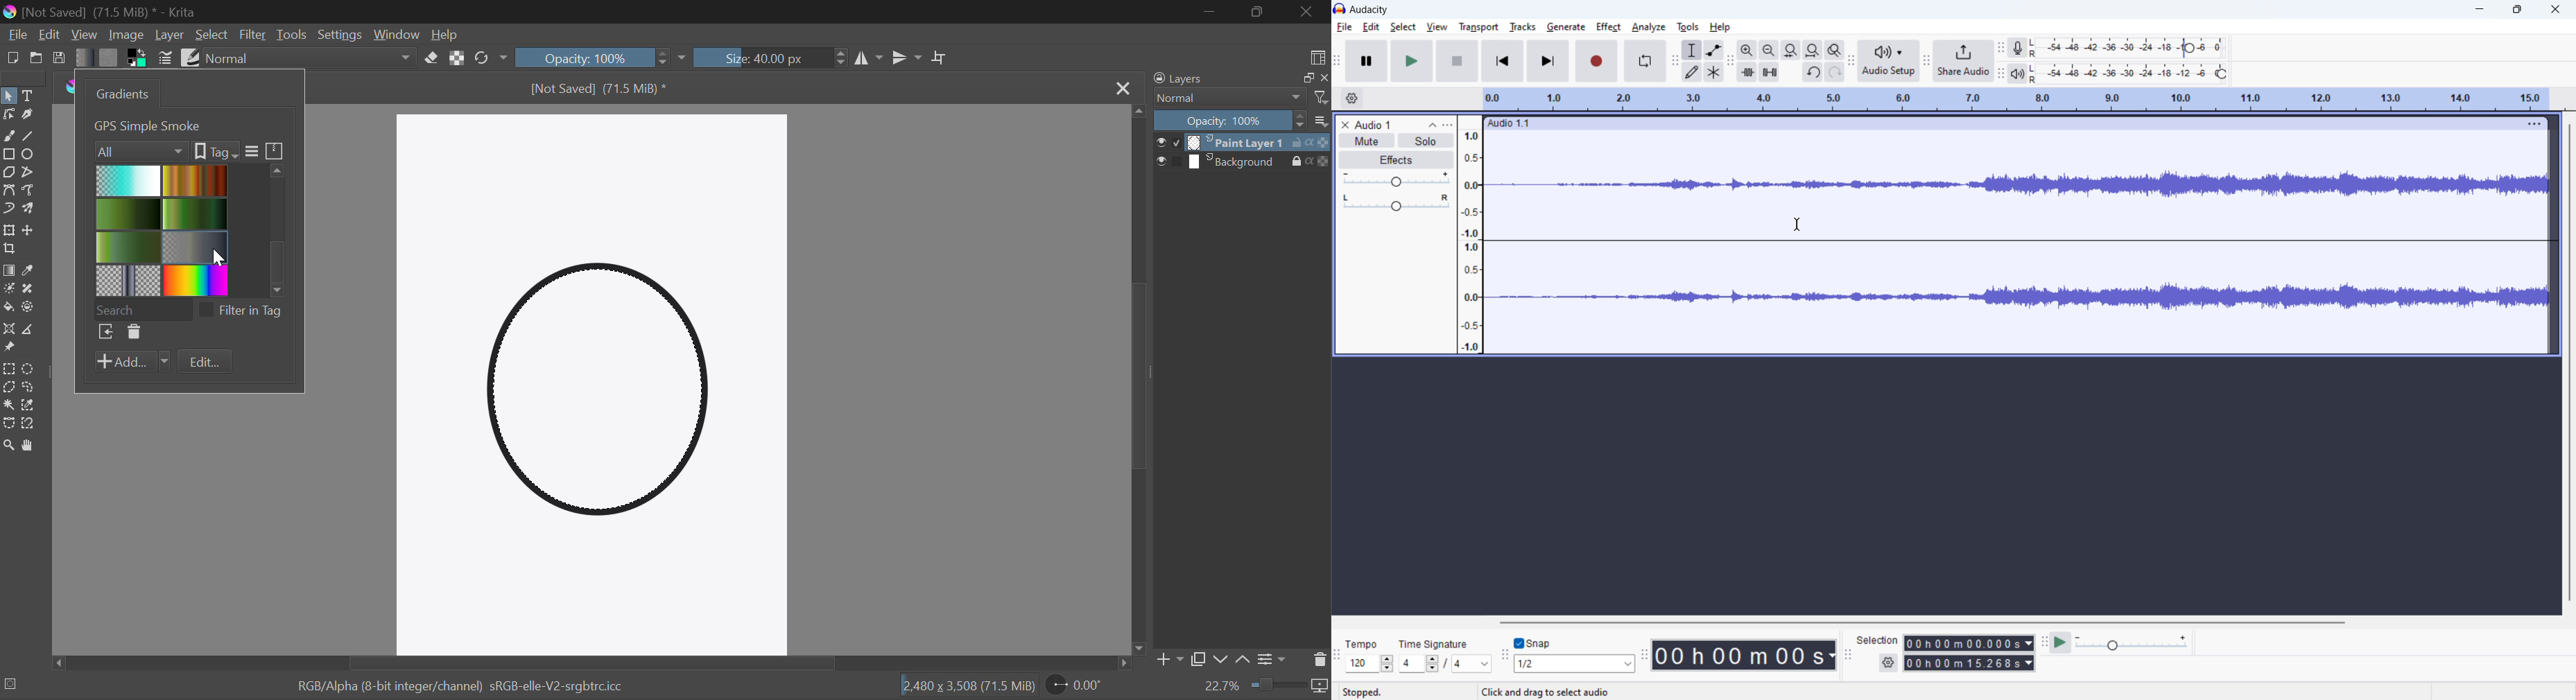 The height and width of the screenshot is (700, 2576). Describe the element at coordinates (1259, 12) in the screenshot. I see `Minimize` at that location.